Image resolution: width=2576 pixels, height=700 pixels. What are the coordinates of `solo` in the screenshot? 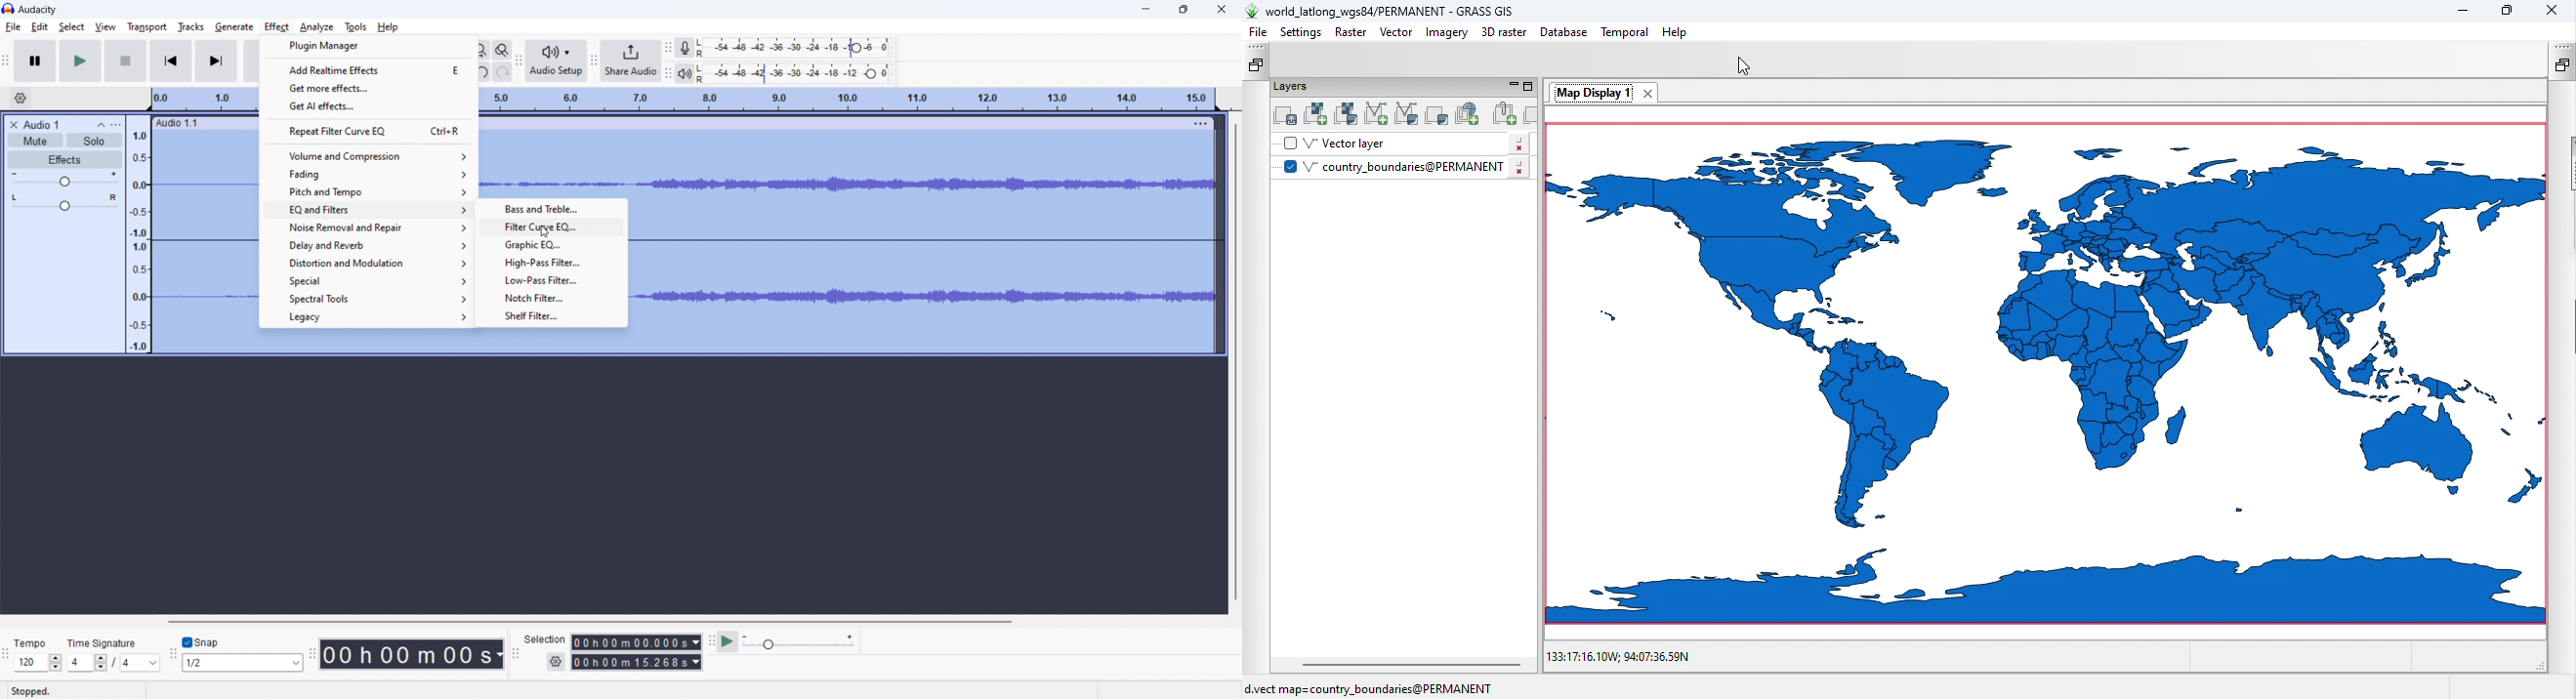 It's located at (94, 140).